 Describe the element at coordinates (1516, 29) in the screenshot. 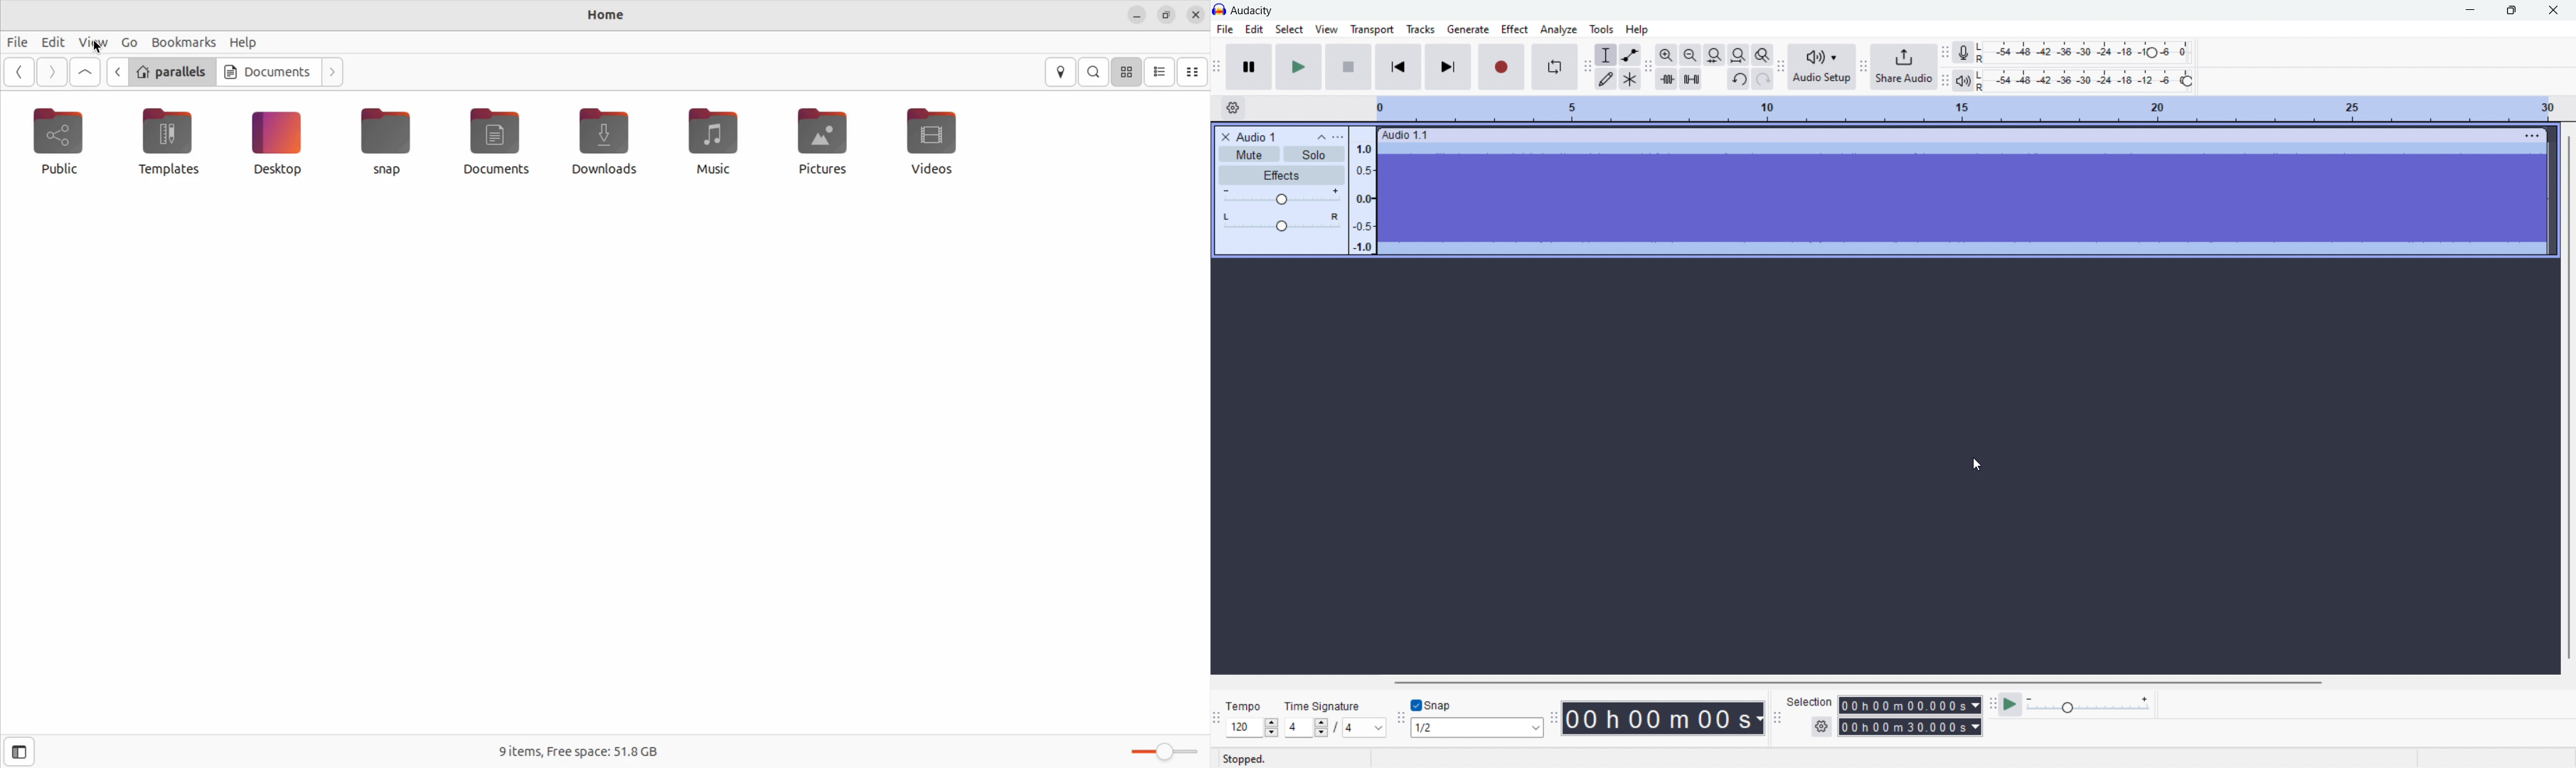

I see `effect` at that location.